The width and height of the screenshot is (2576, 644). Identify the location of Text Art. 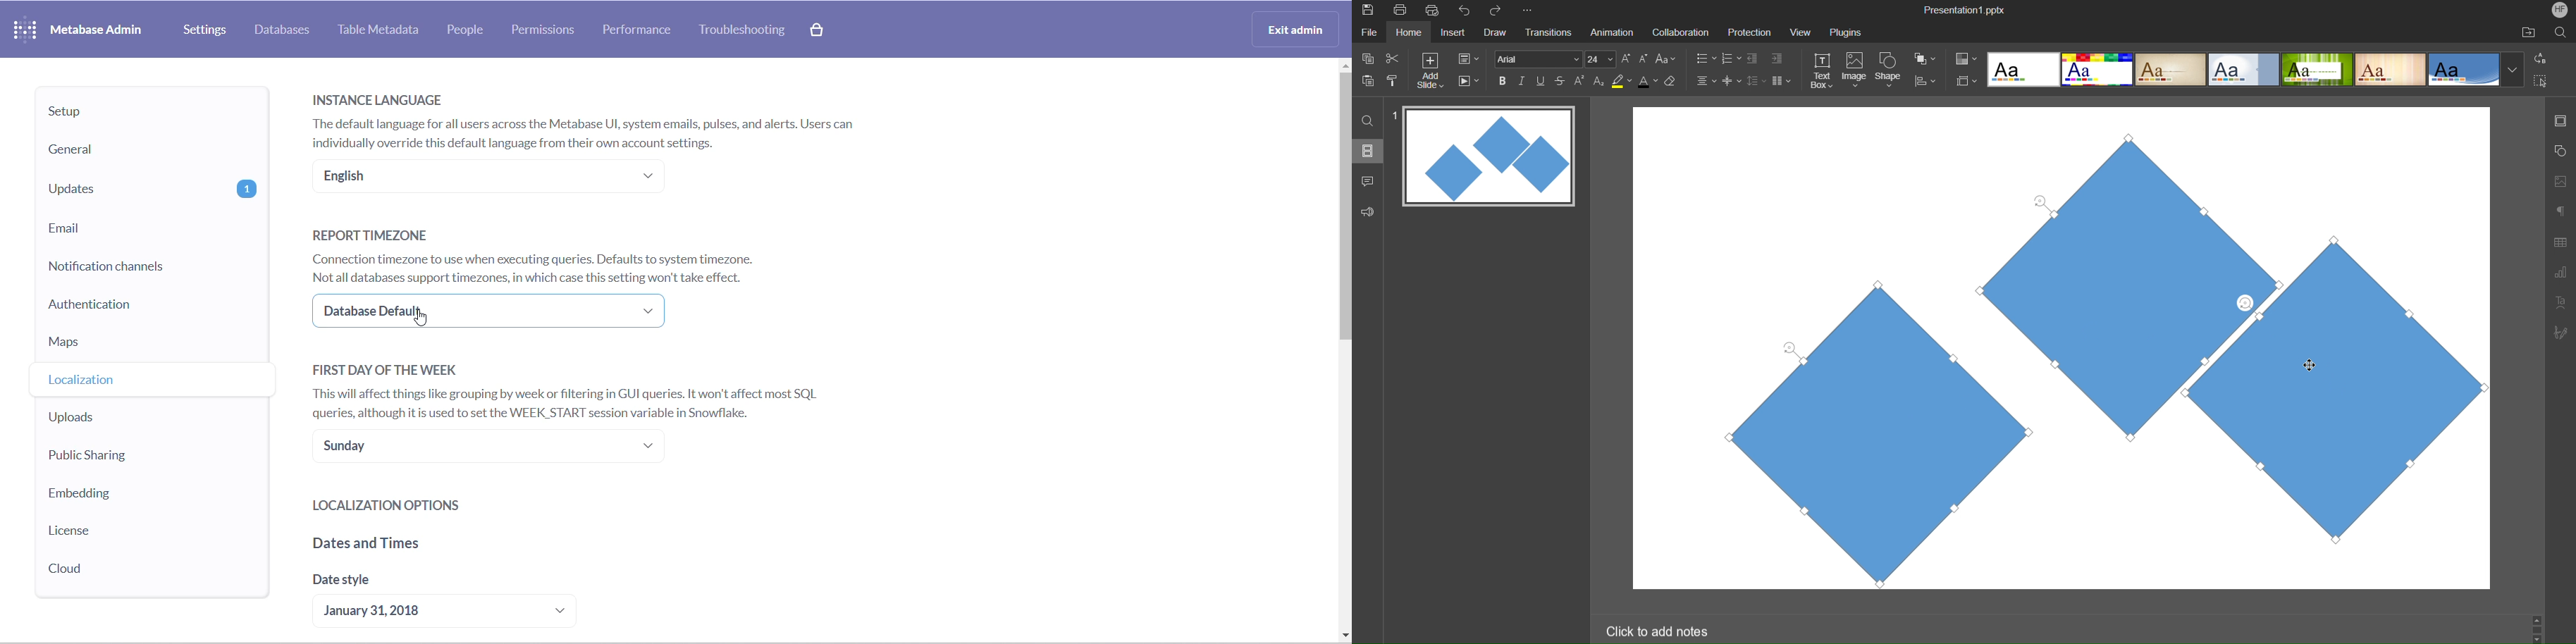
(2561, 301).